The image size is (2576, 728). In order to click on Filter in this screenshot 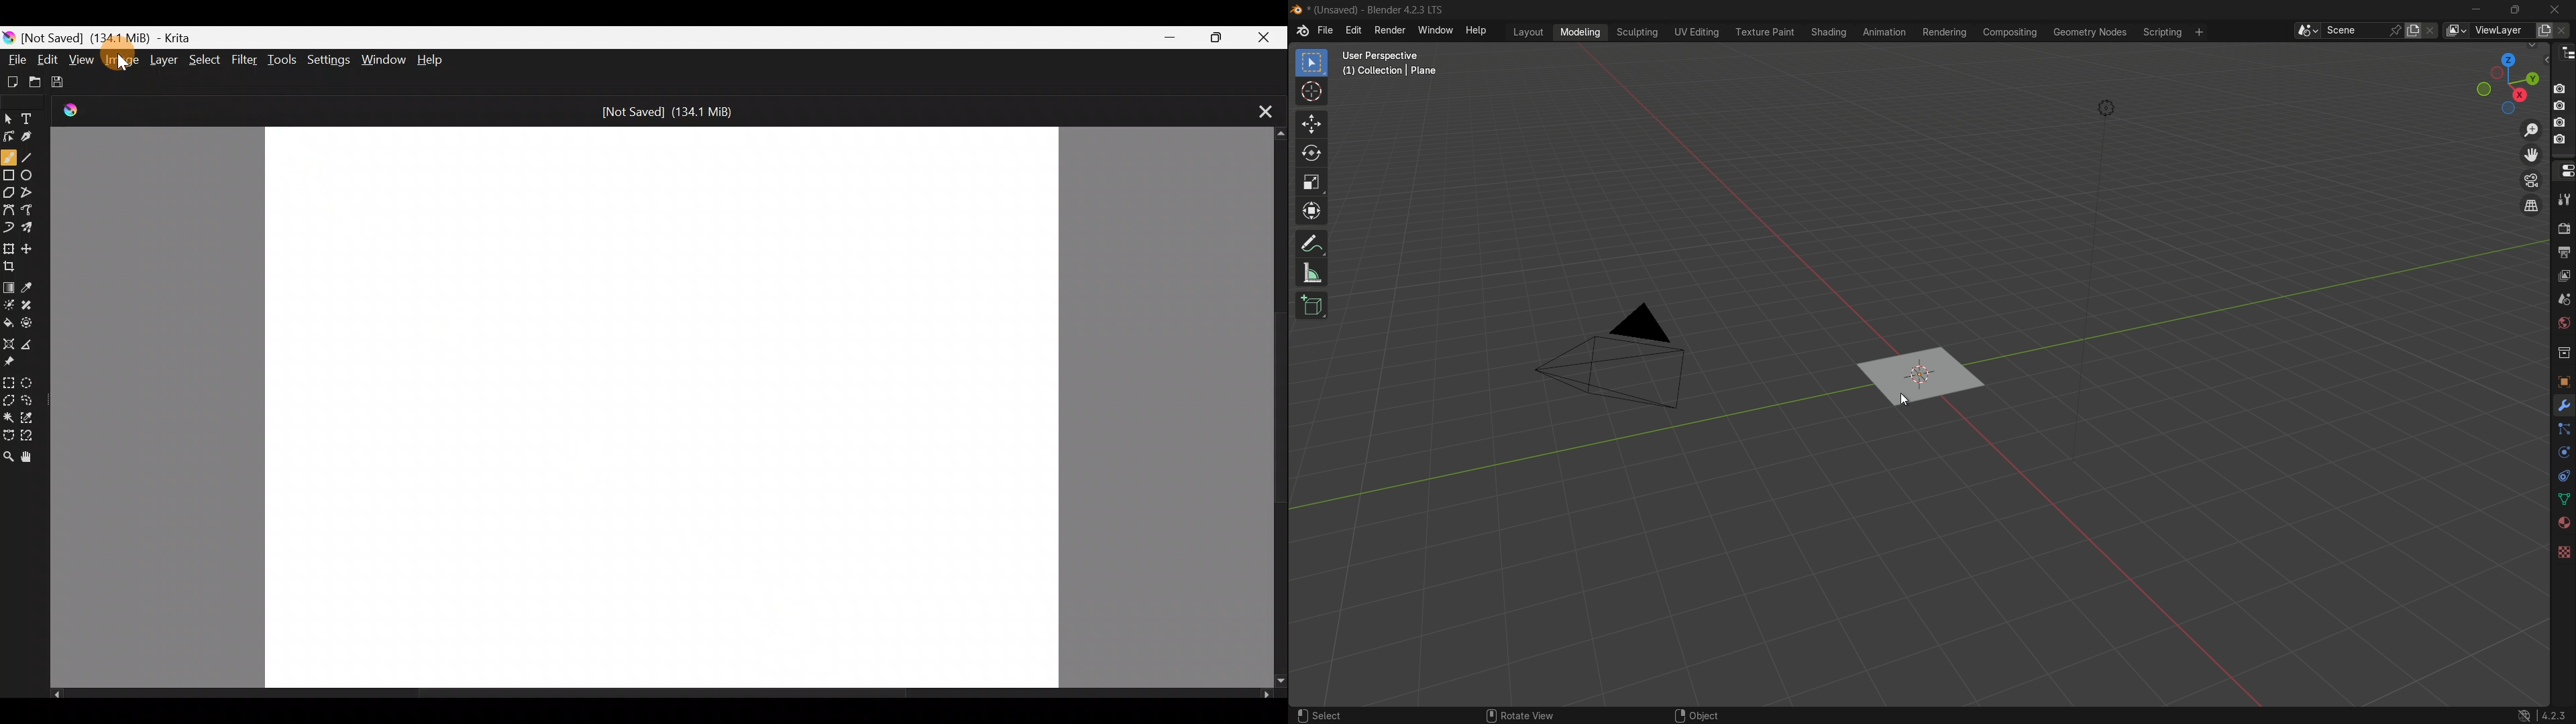, I will do `click(246, 64)`.